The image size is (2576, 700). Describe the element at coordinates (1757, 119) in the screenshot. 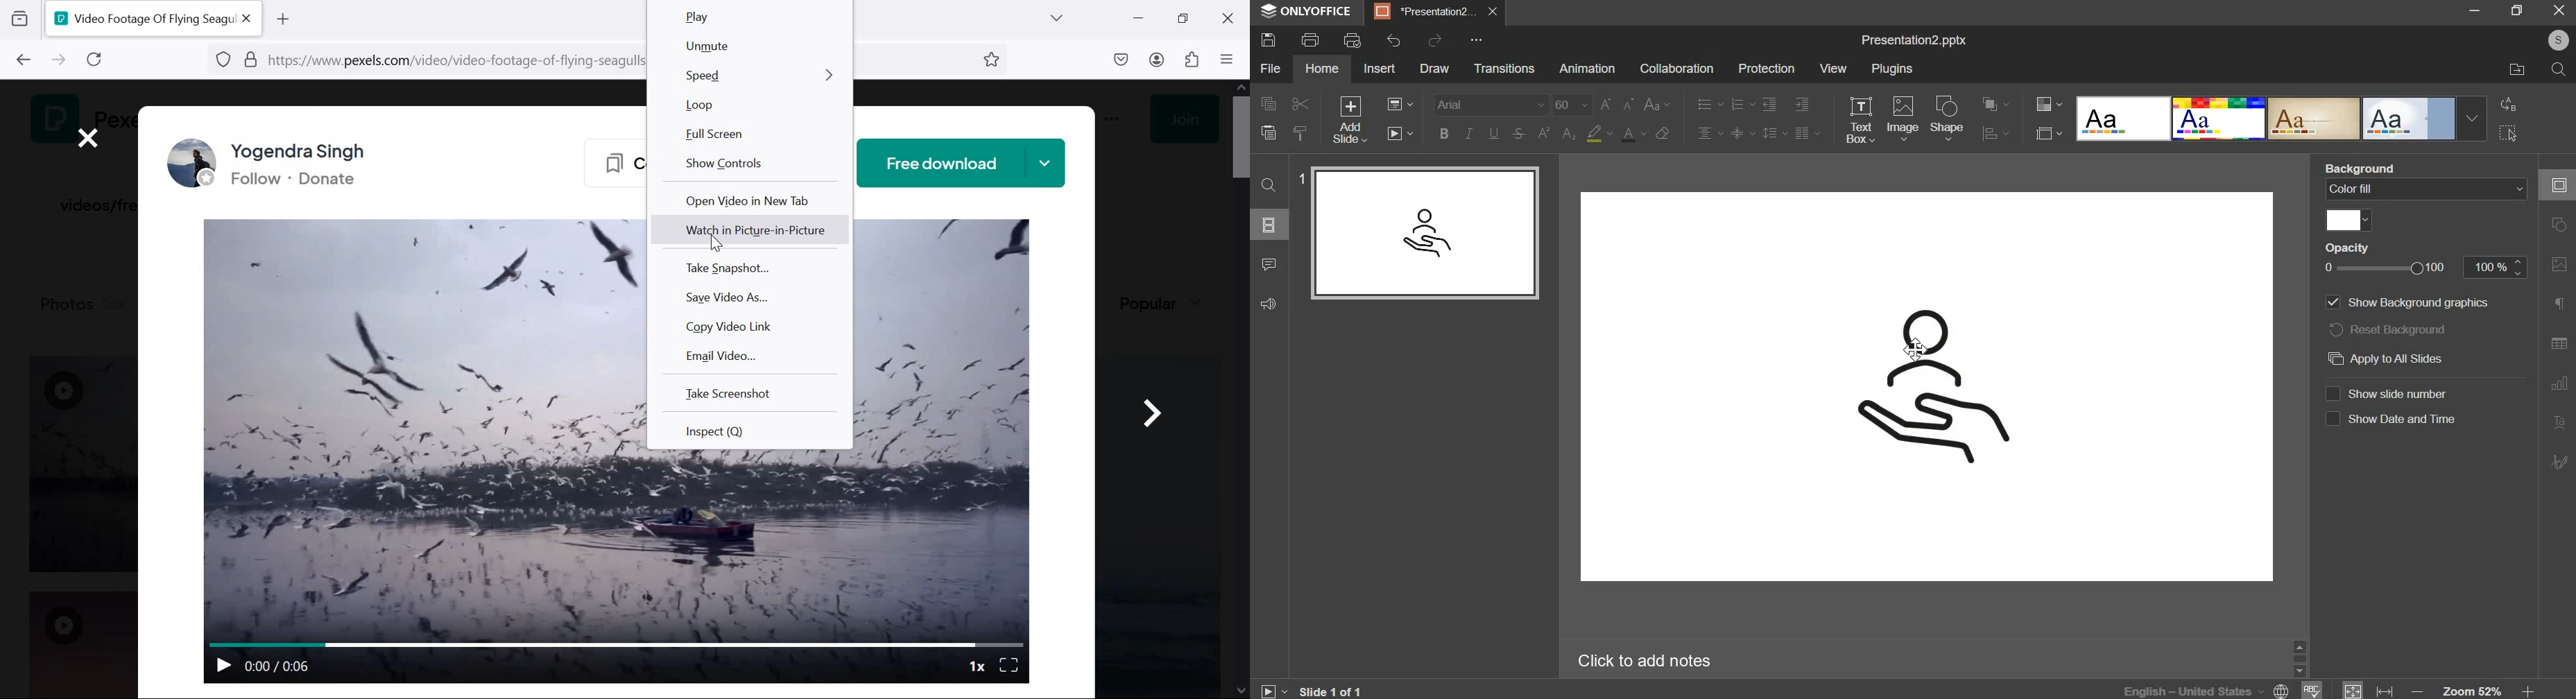

I see `text alingment settings` at that location.